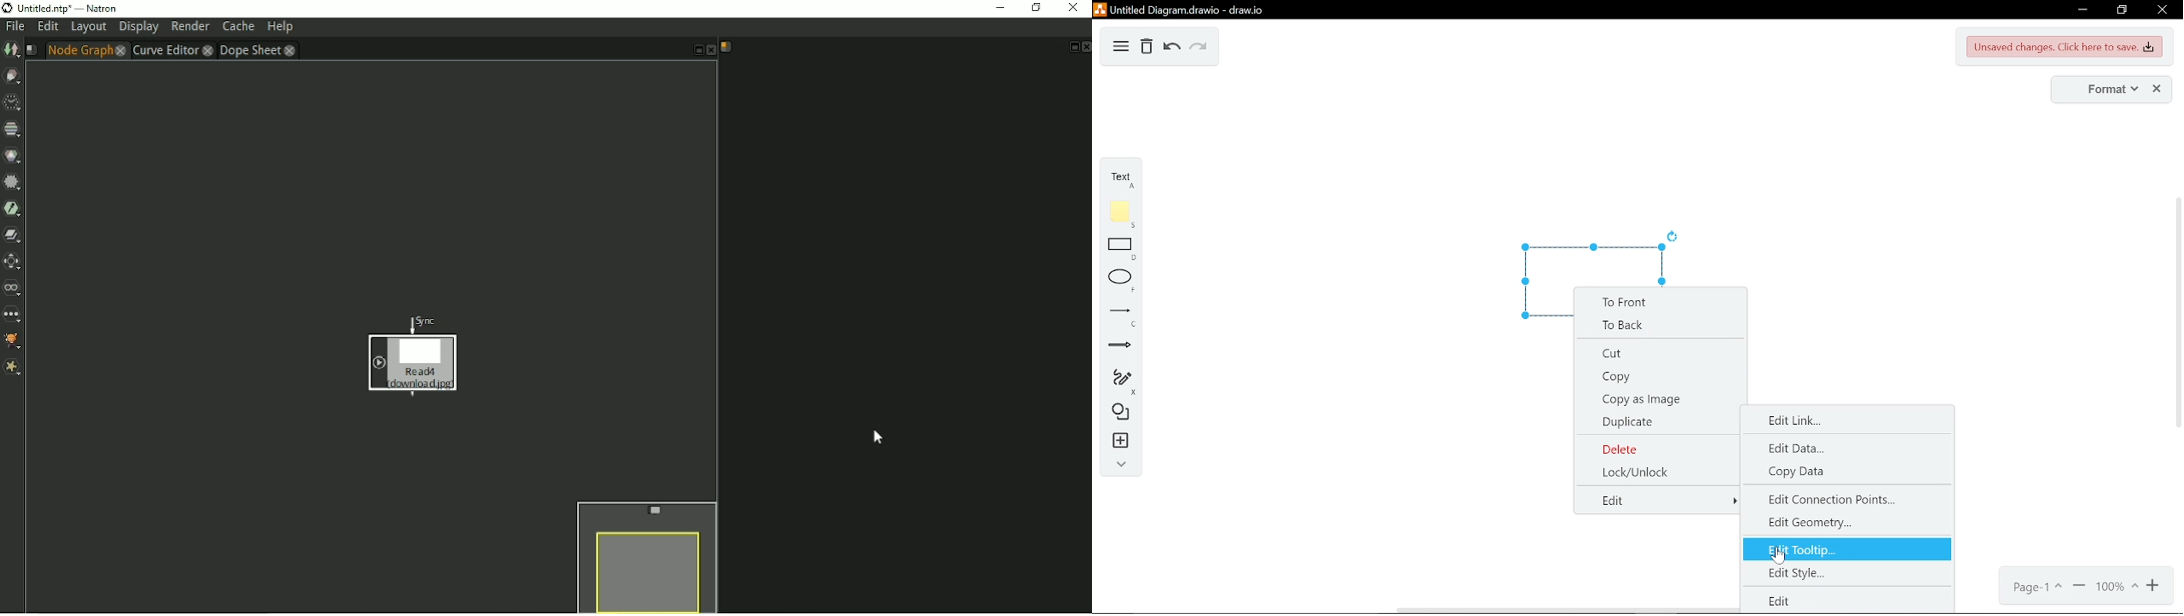  Describe the element at coordinates (1659, 398) in the screenshot. I see `copy as image` at that location.